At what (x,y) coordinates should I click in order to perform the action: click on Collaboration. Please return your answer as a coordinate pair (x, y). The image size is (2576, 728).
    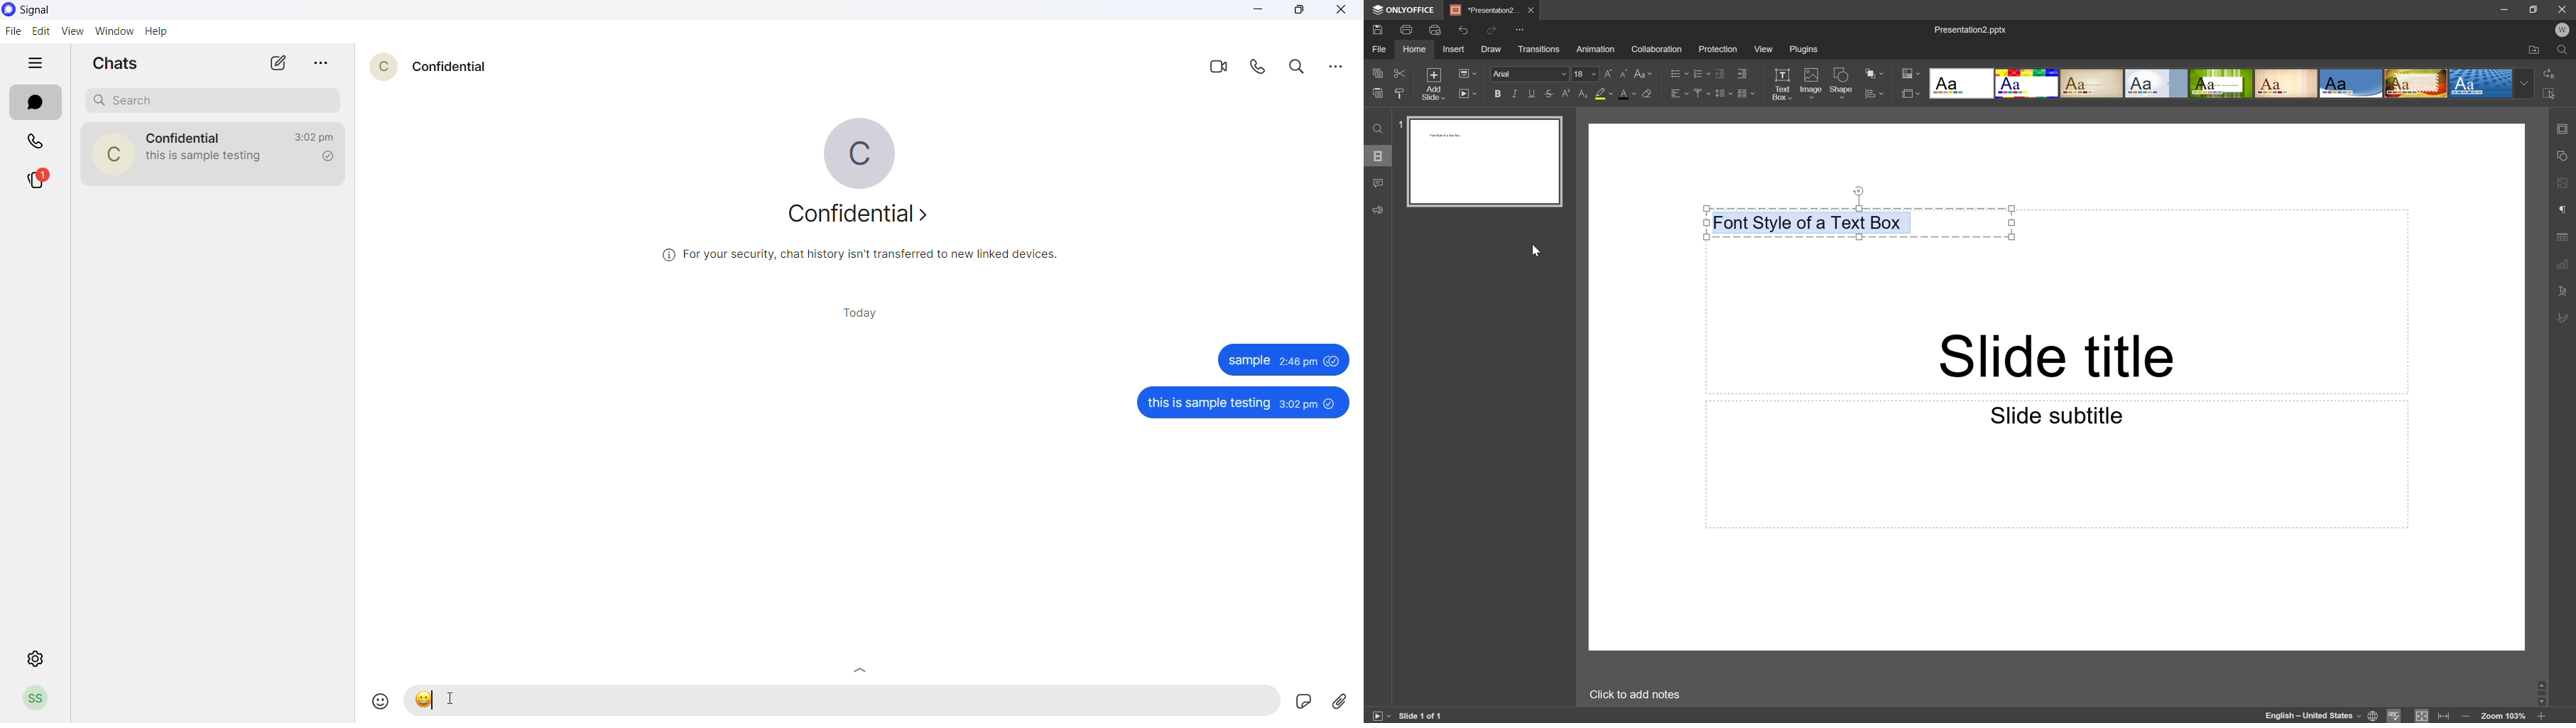
    Looking at the image, I should click on (1658, 47).